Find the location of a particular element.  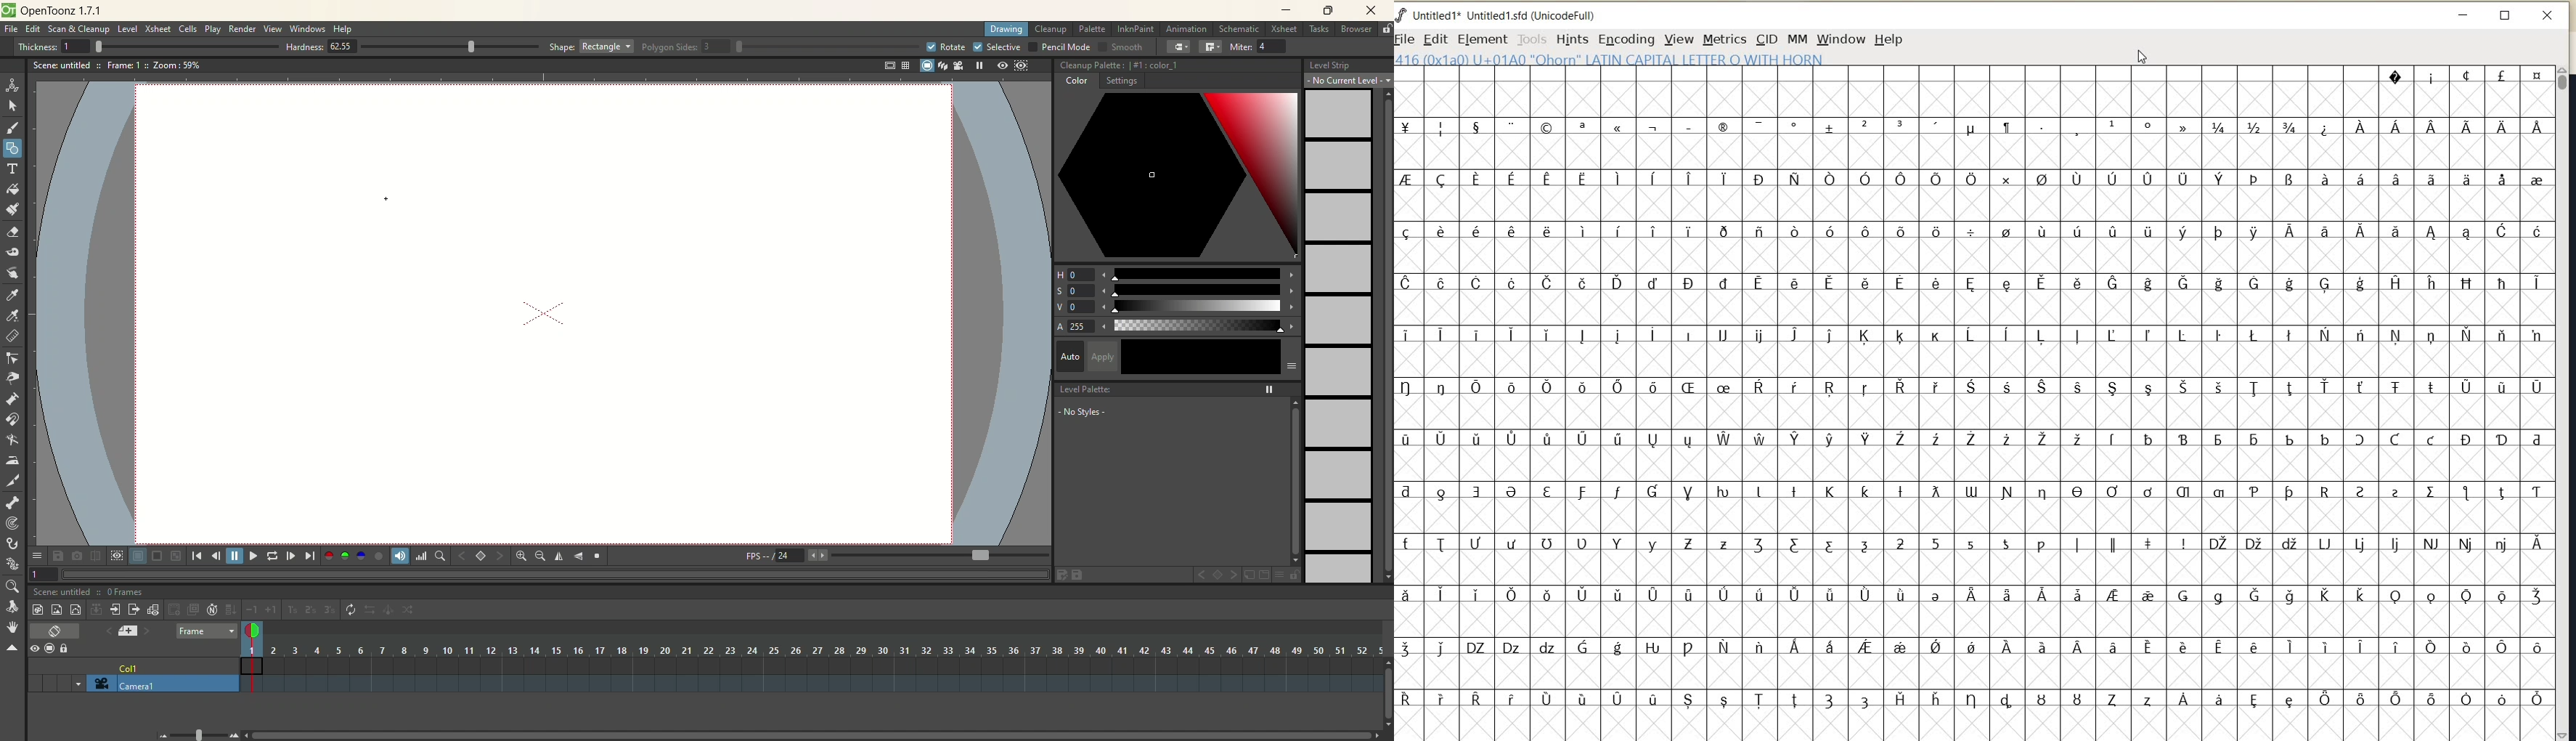

miter is located at coordinates (1260, 46).